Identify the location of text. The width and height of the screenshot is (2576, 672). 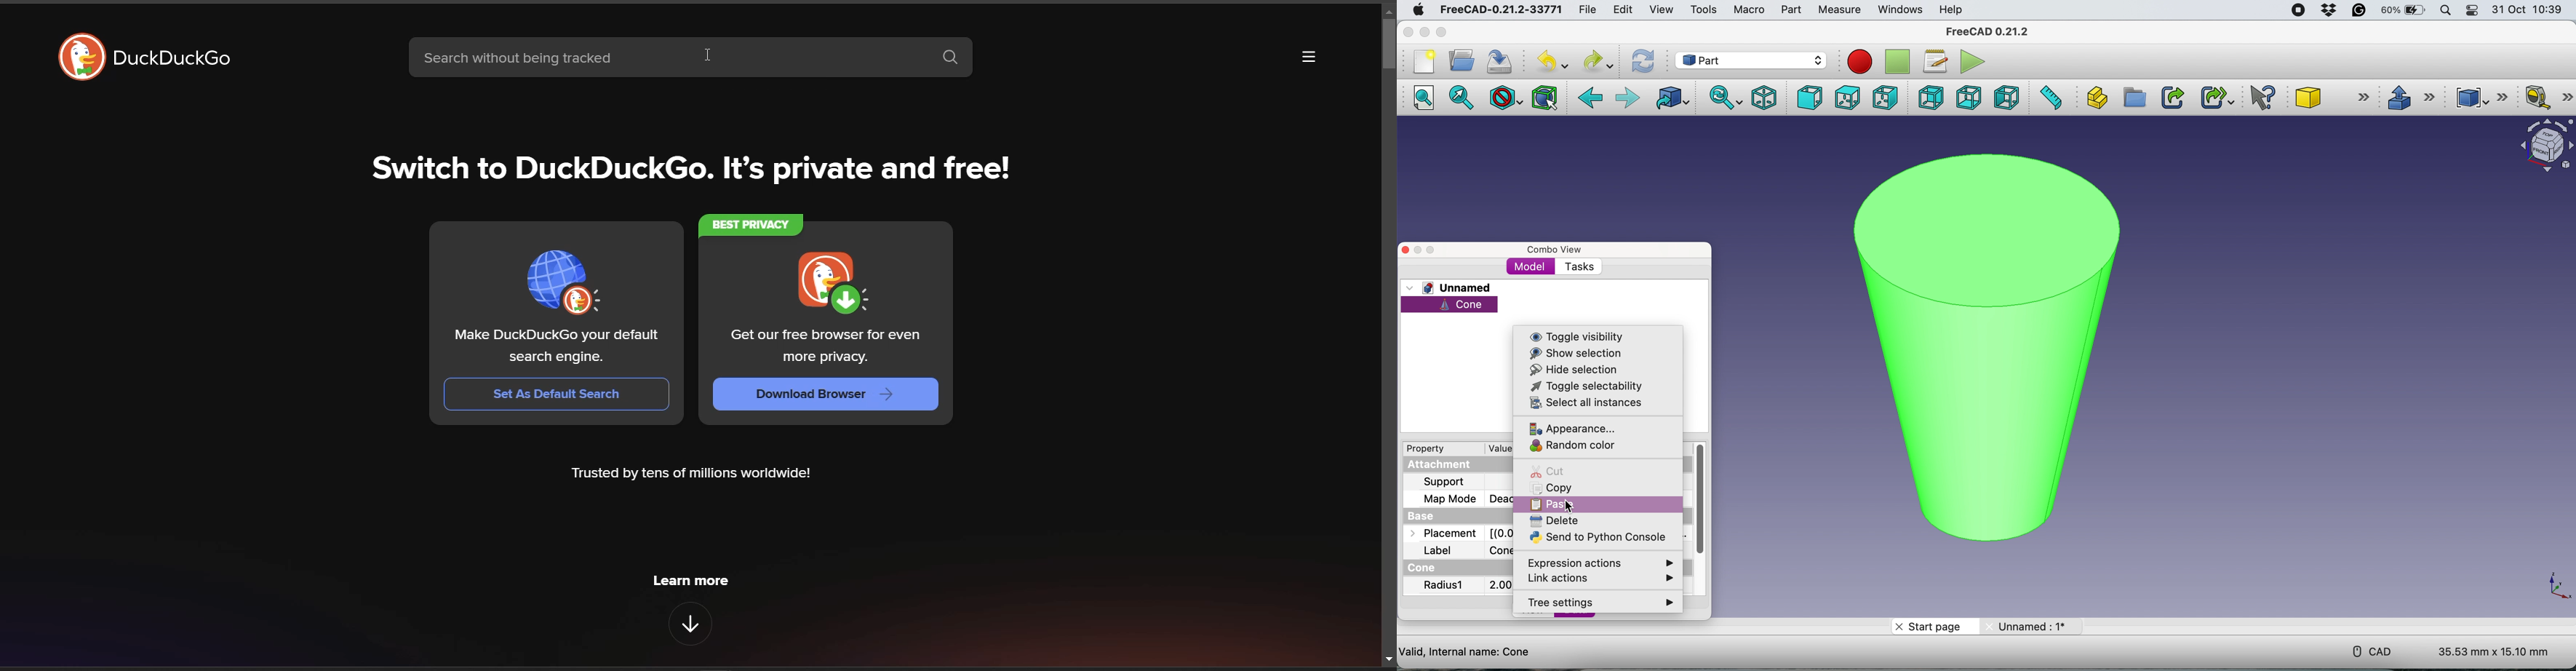
(826, 347).